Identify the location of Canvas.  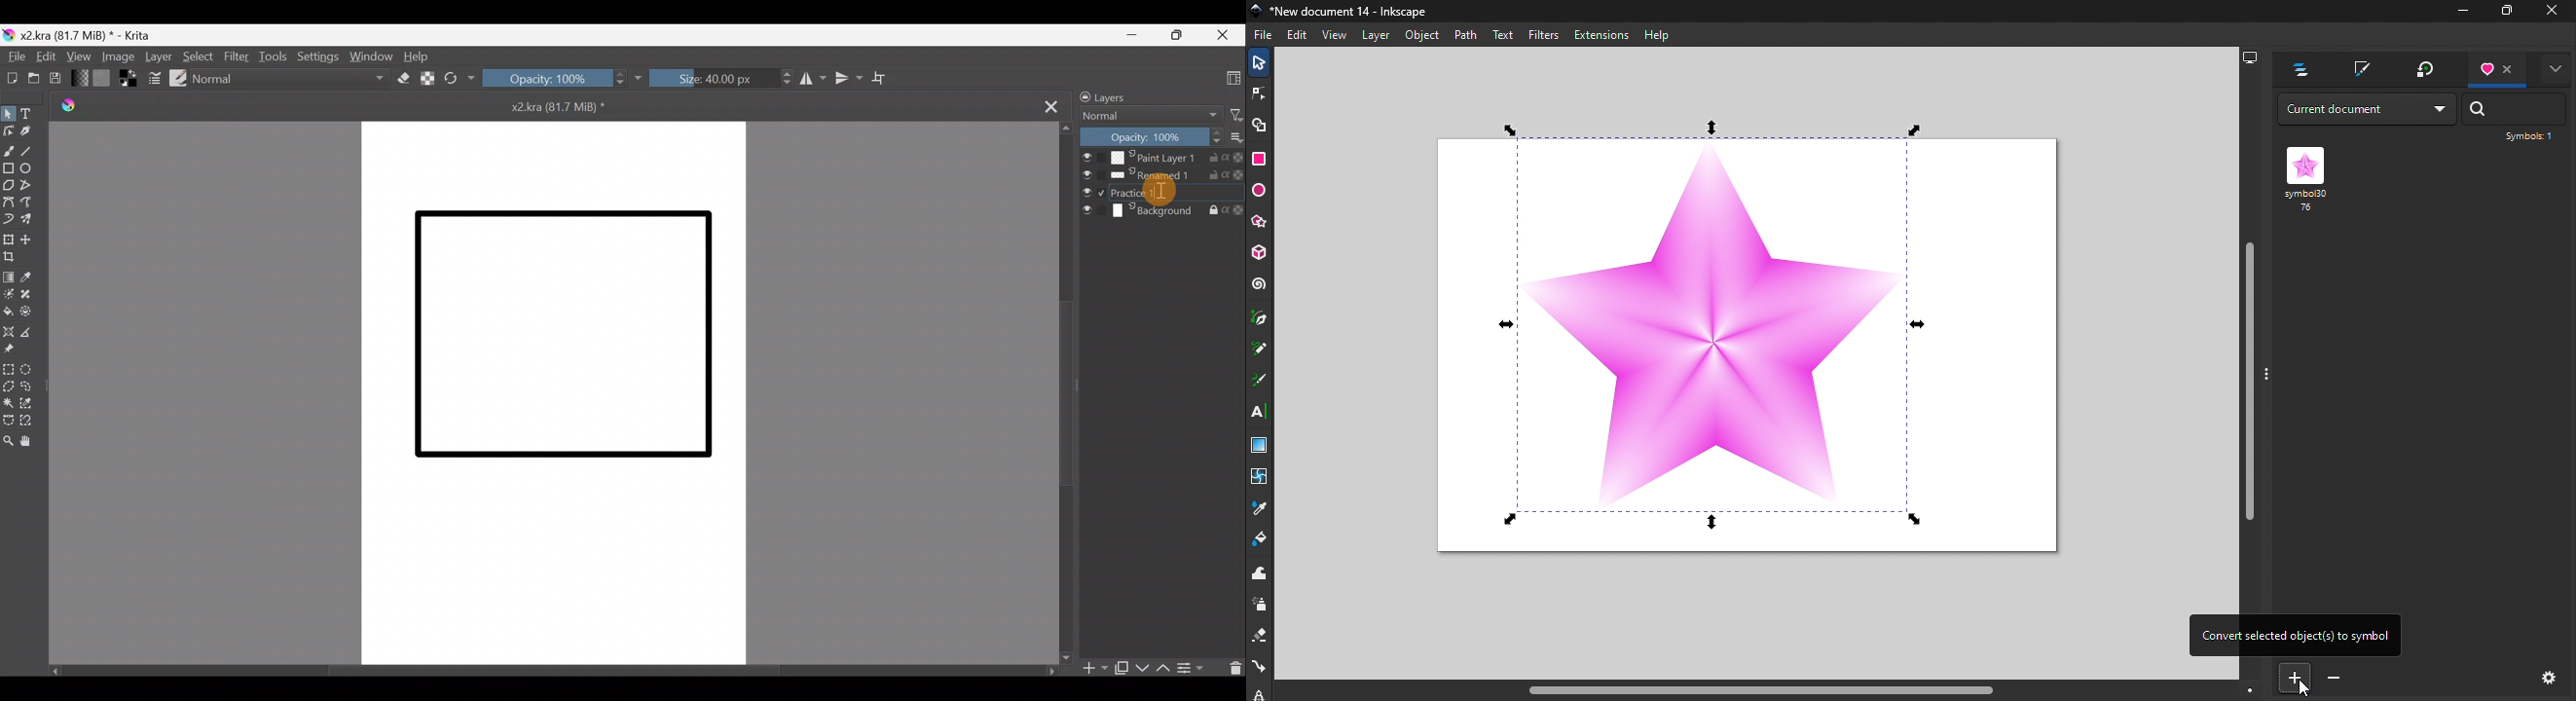
(556, 394).